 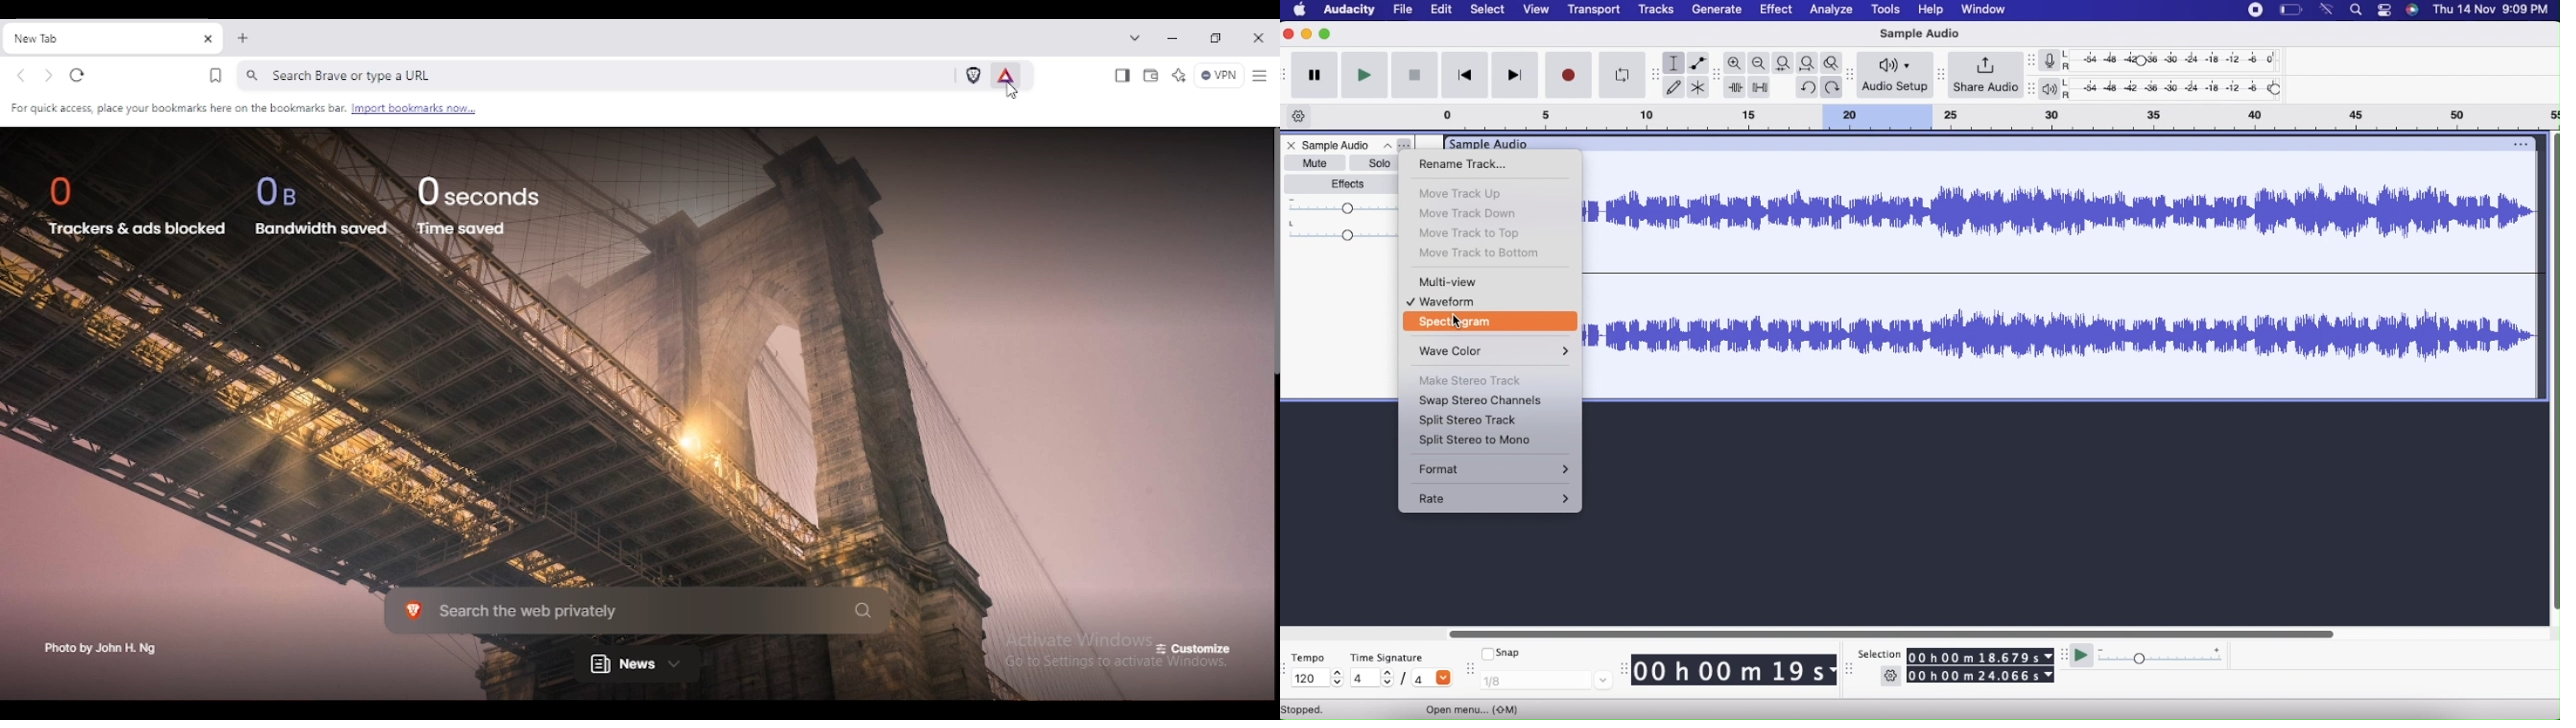 What do you see at coordinates (1366, 75) in the screenshot?
I see `Play` at bounding box center [1366, 75].